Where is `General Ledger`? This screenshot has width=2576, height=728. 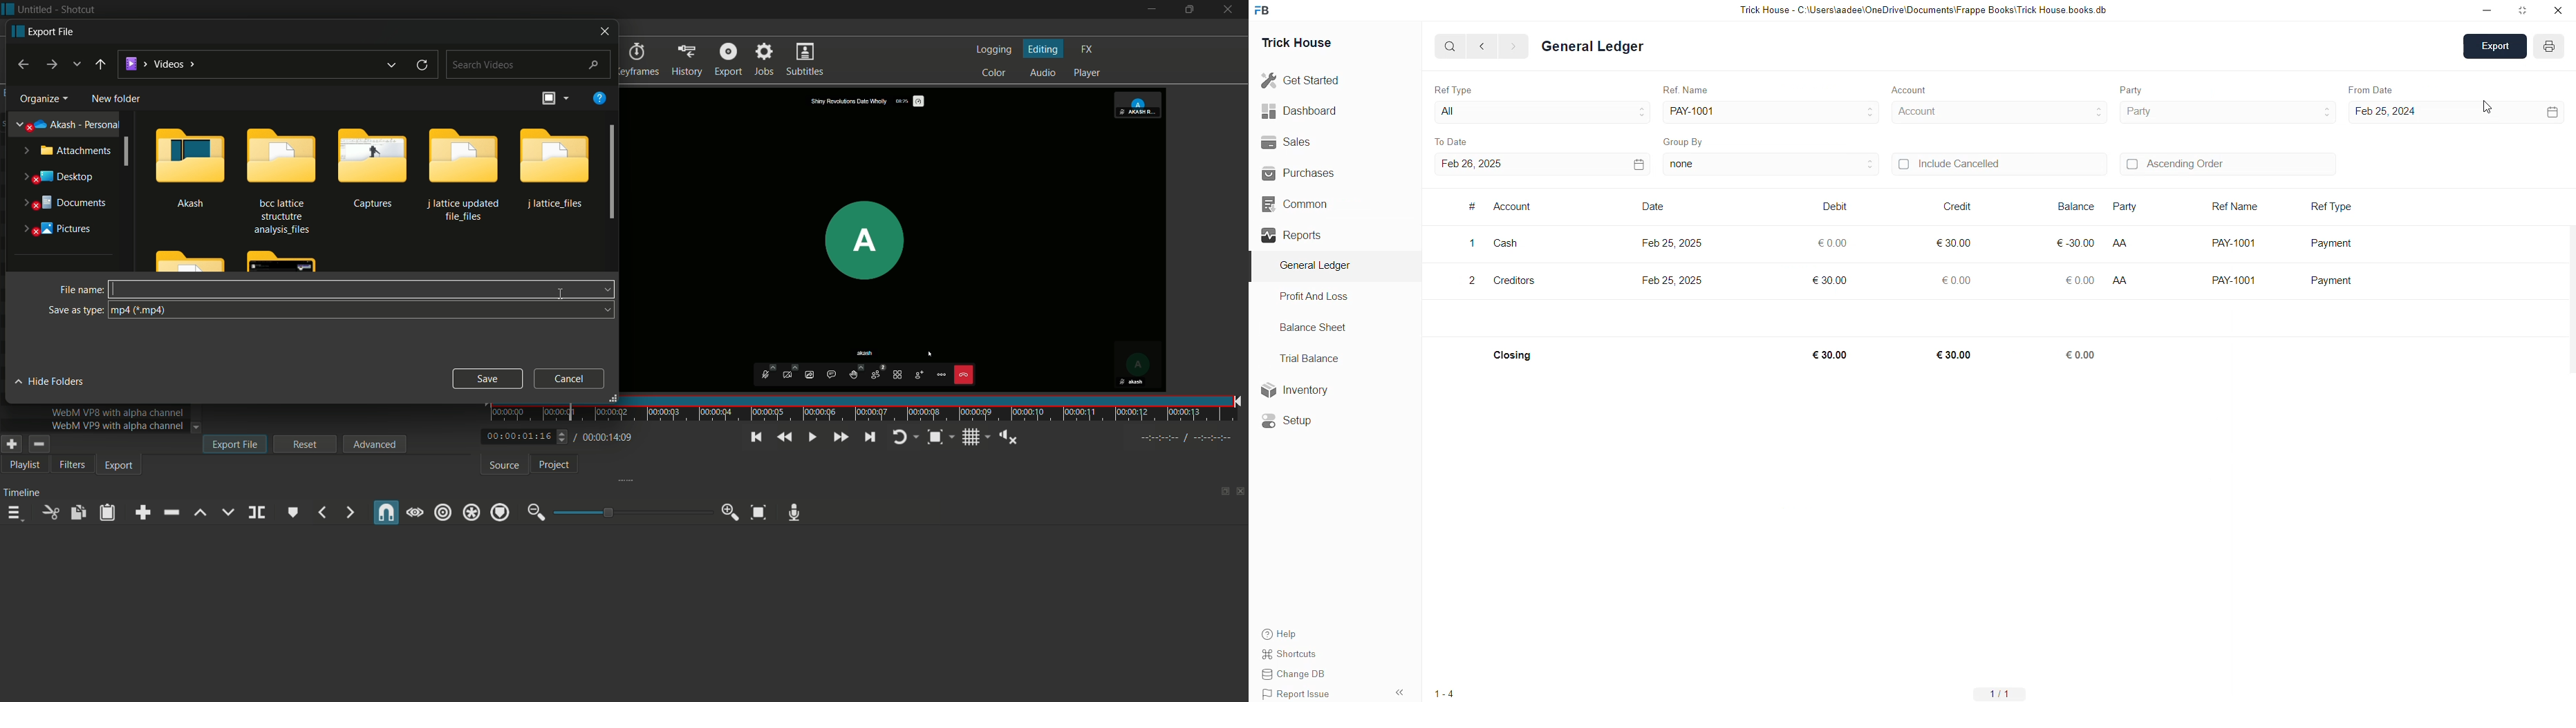
General Ledger is located at coordinates (1605, 48).